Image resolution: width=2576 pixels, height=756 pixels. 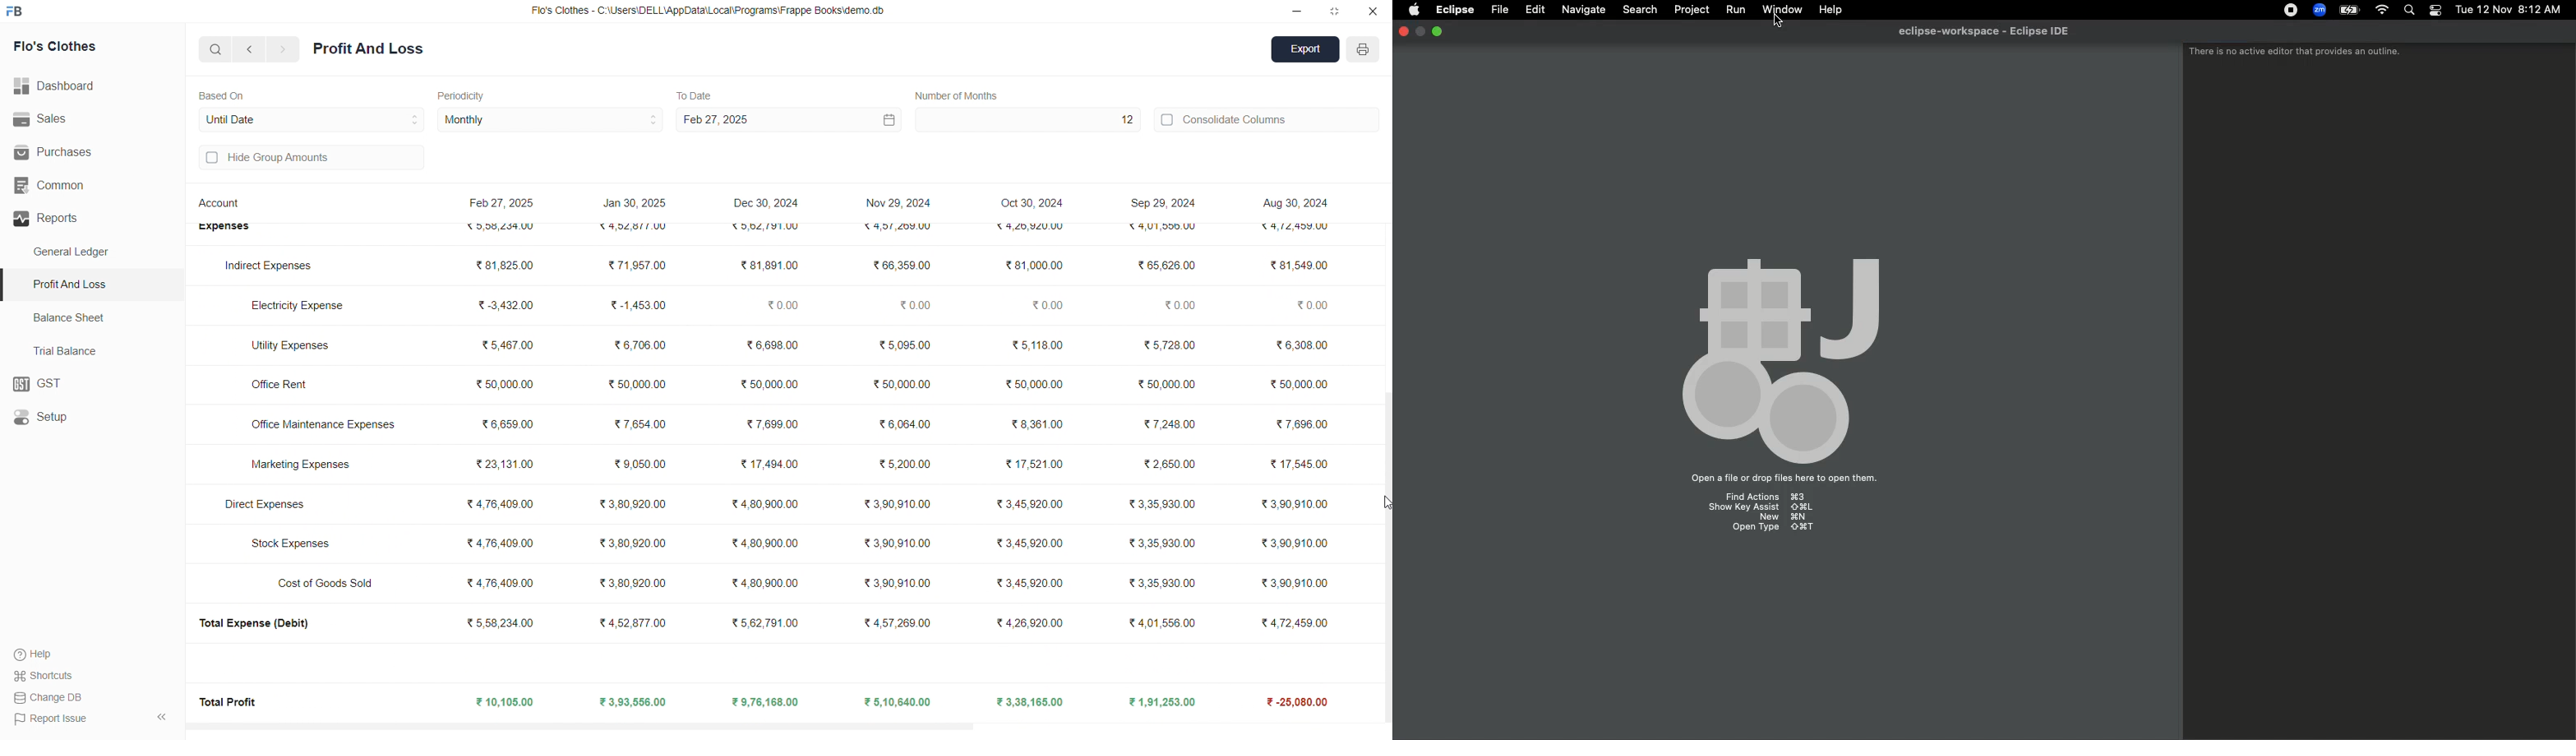 I want to click on ₹3,90,910.00, so click(x=1294, y=506).